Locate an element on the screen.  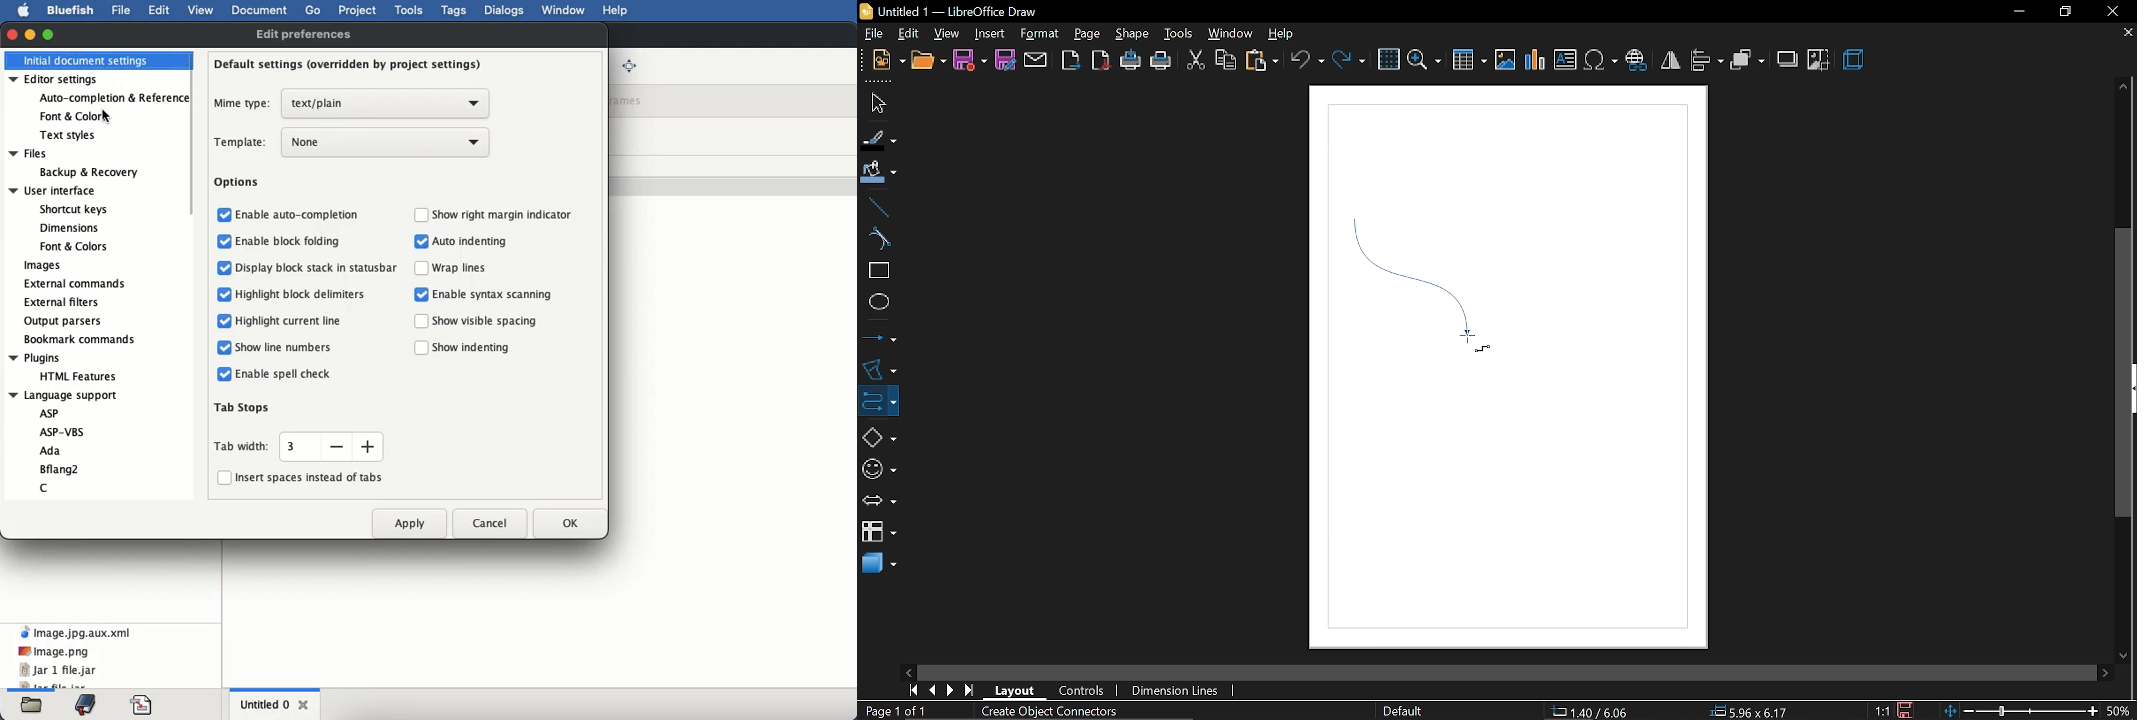
Canvas is located at coordinates (1509, 370).